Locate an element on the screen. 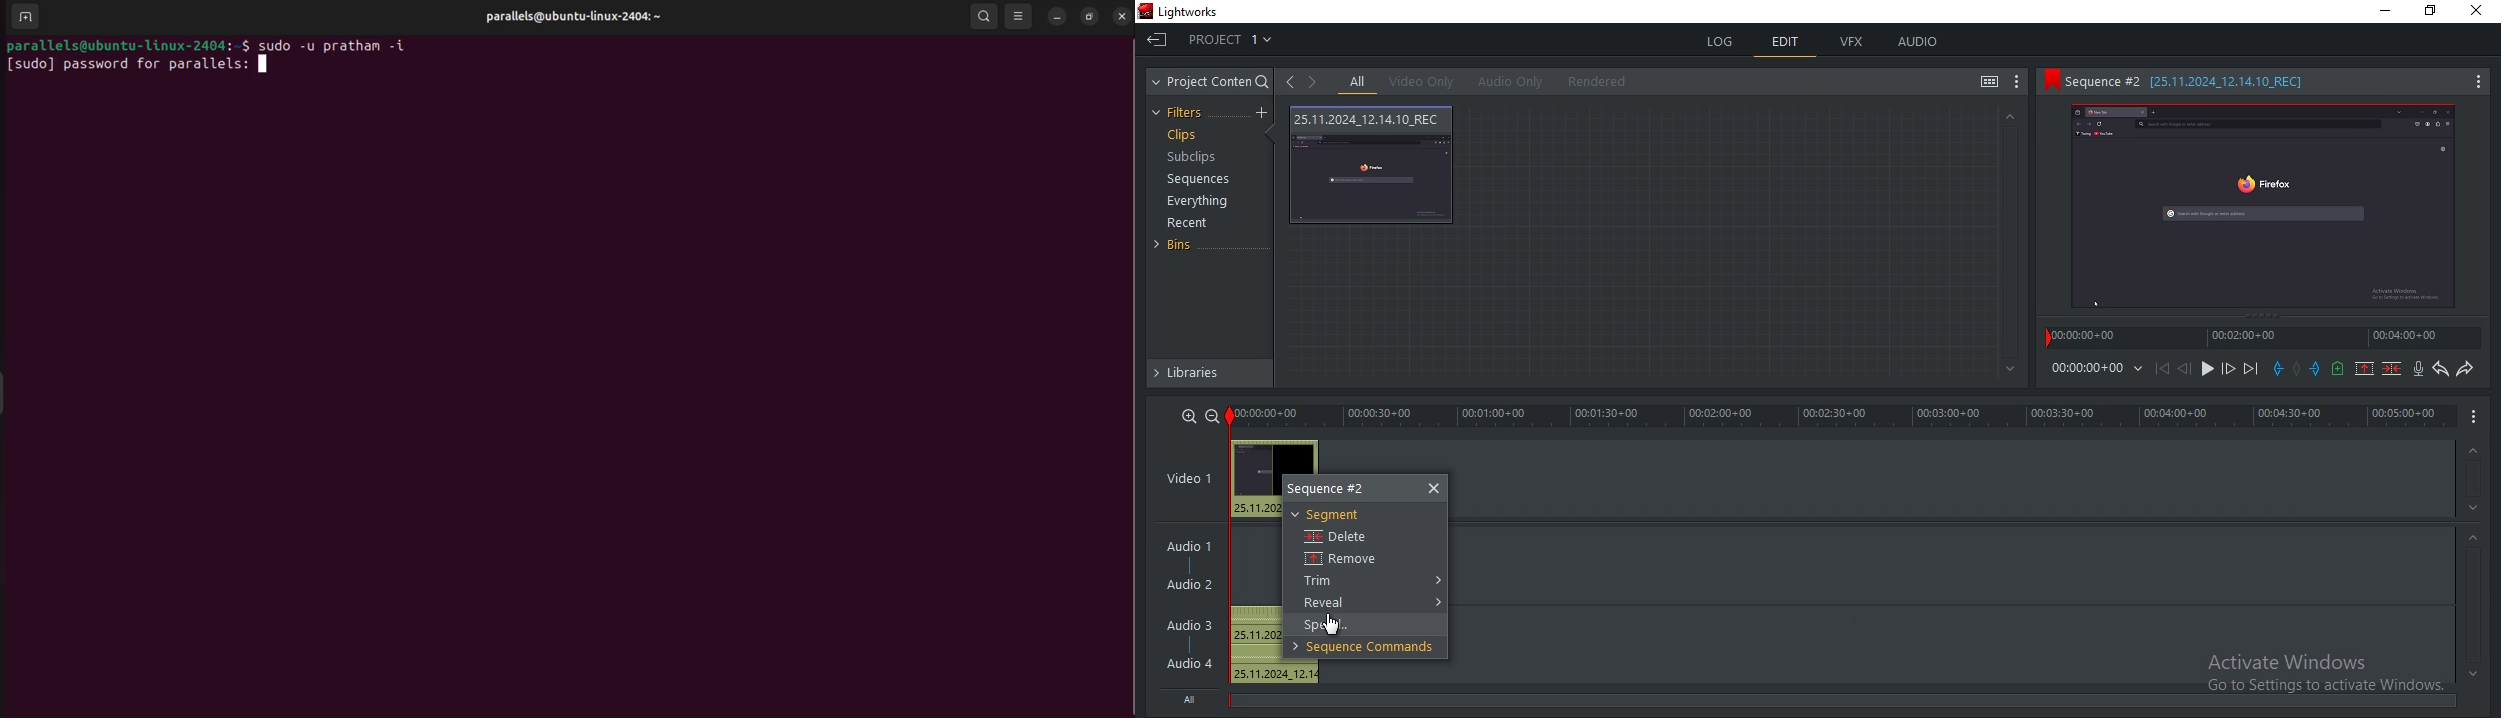 The width and height of the screenshot is (2520, 728). open previous clip is located at coordinates (1290, 82).